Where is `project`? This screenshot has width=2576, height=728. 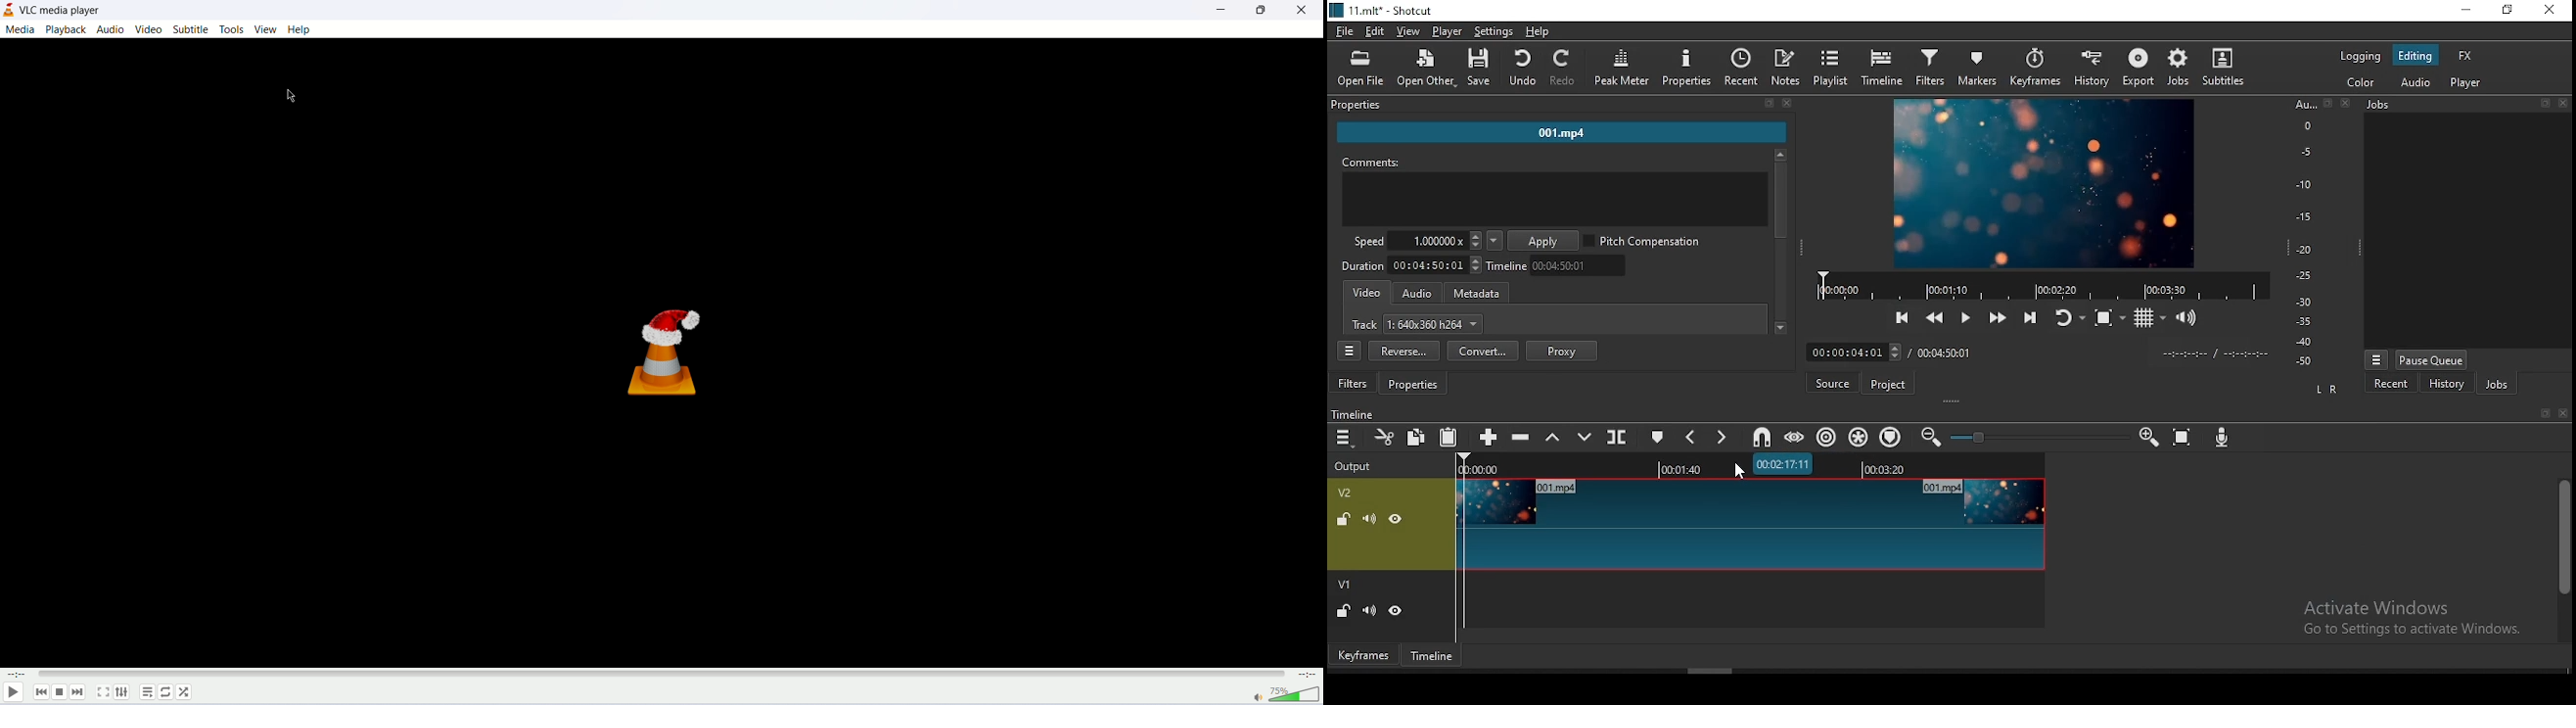 project is located at coordinates (1890, 384).